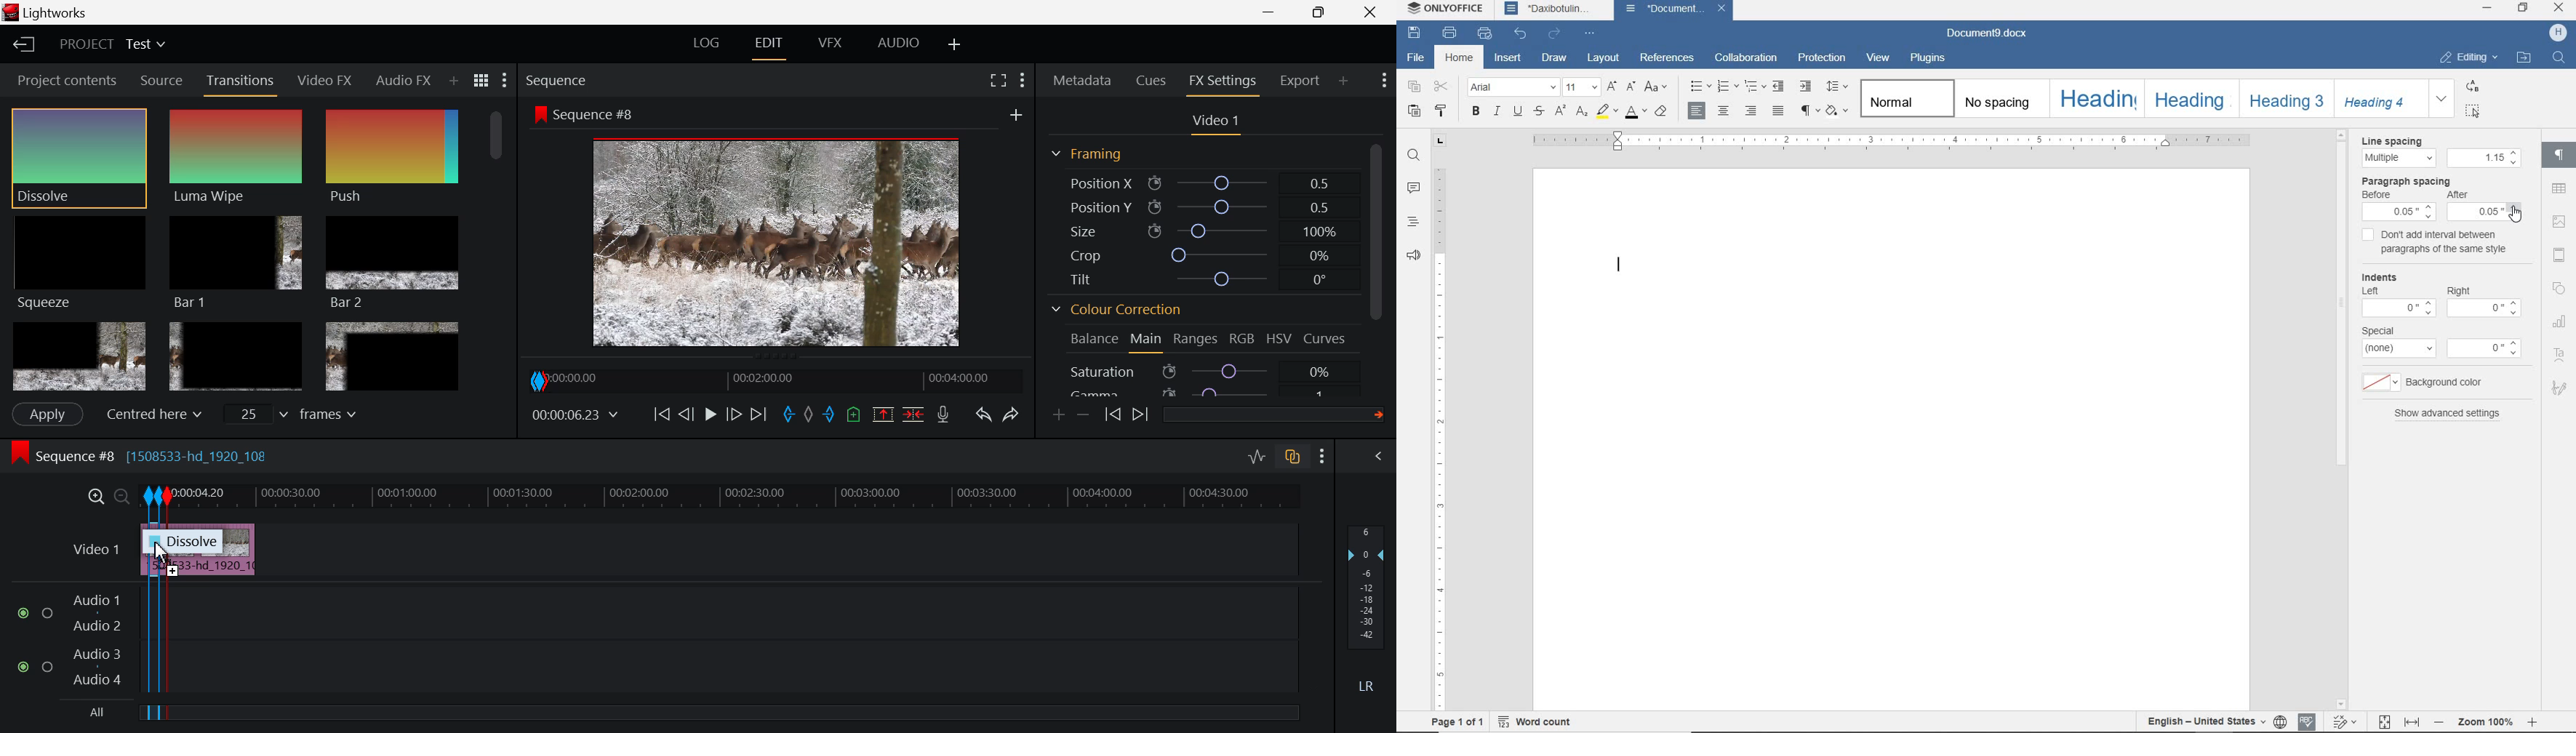 Image resolution: width=2576 pixels, height=756 pixels. I want to click on spell checking, so click(2306, 721).